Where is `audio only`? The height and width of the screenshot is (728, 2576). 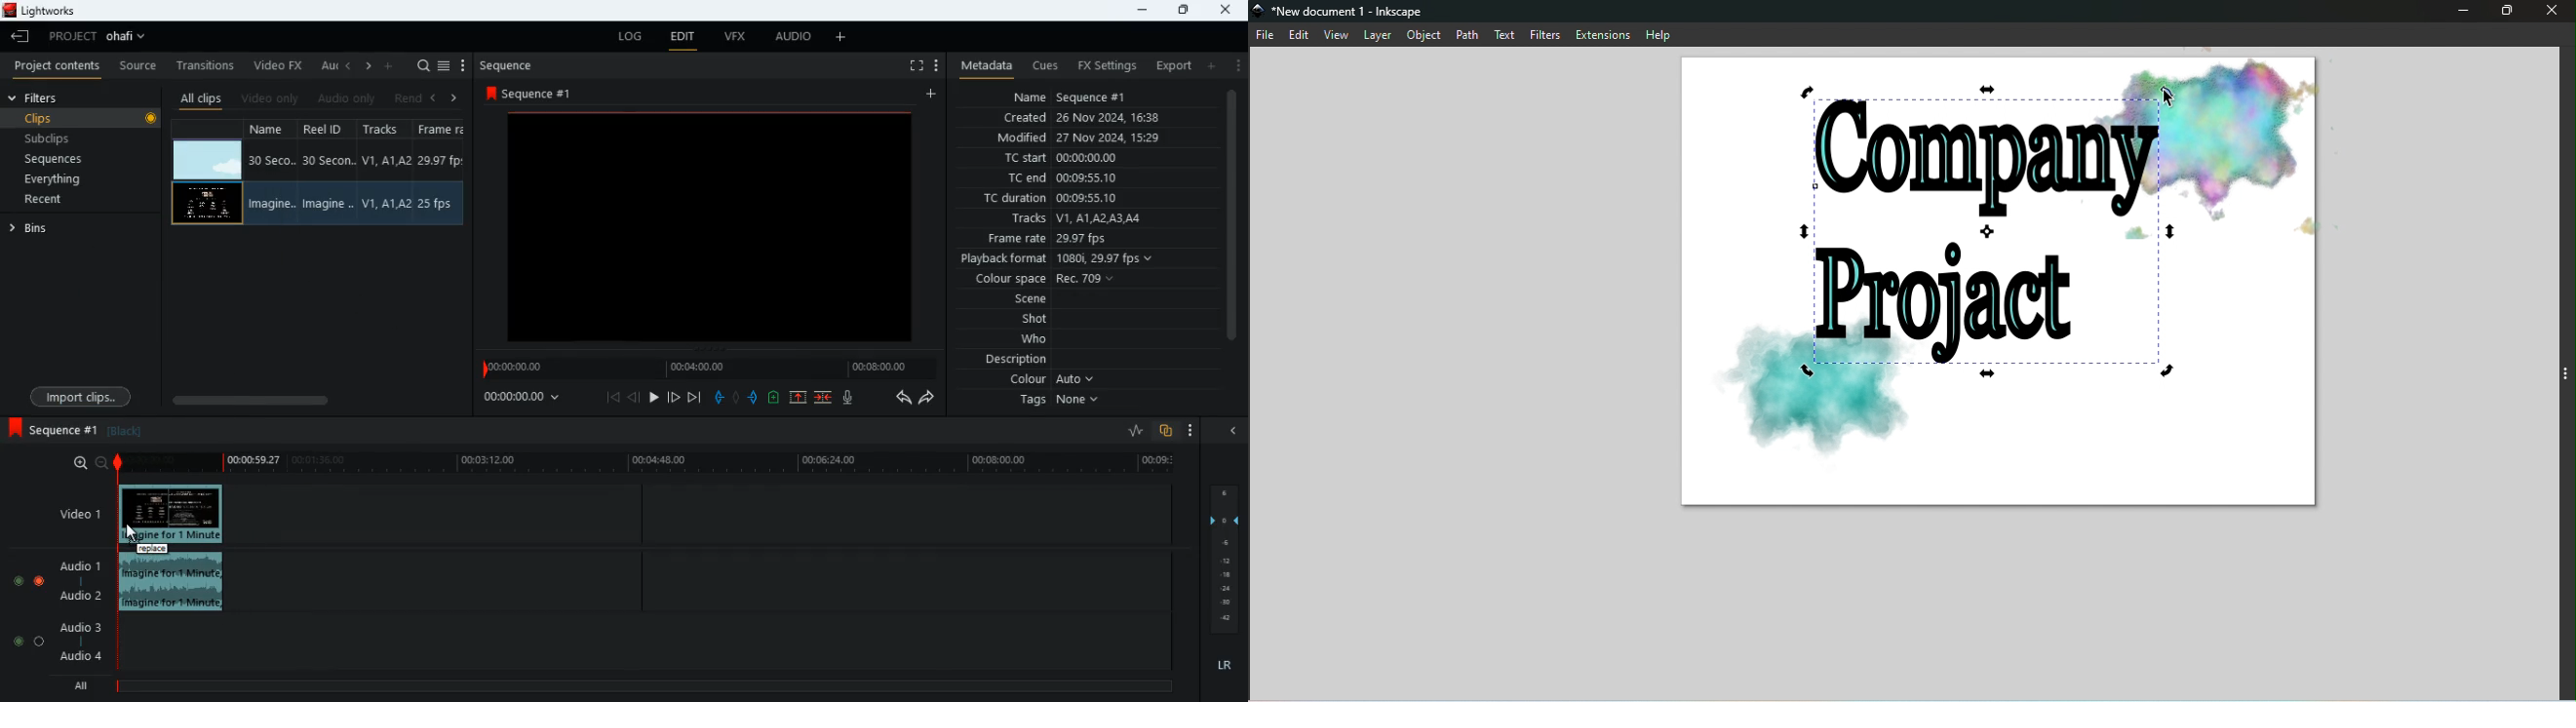 audio only is located at coordinates (348, 98).